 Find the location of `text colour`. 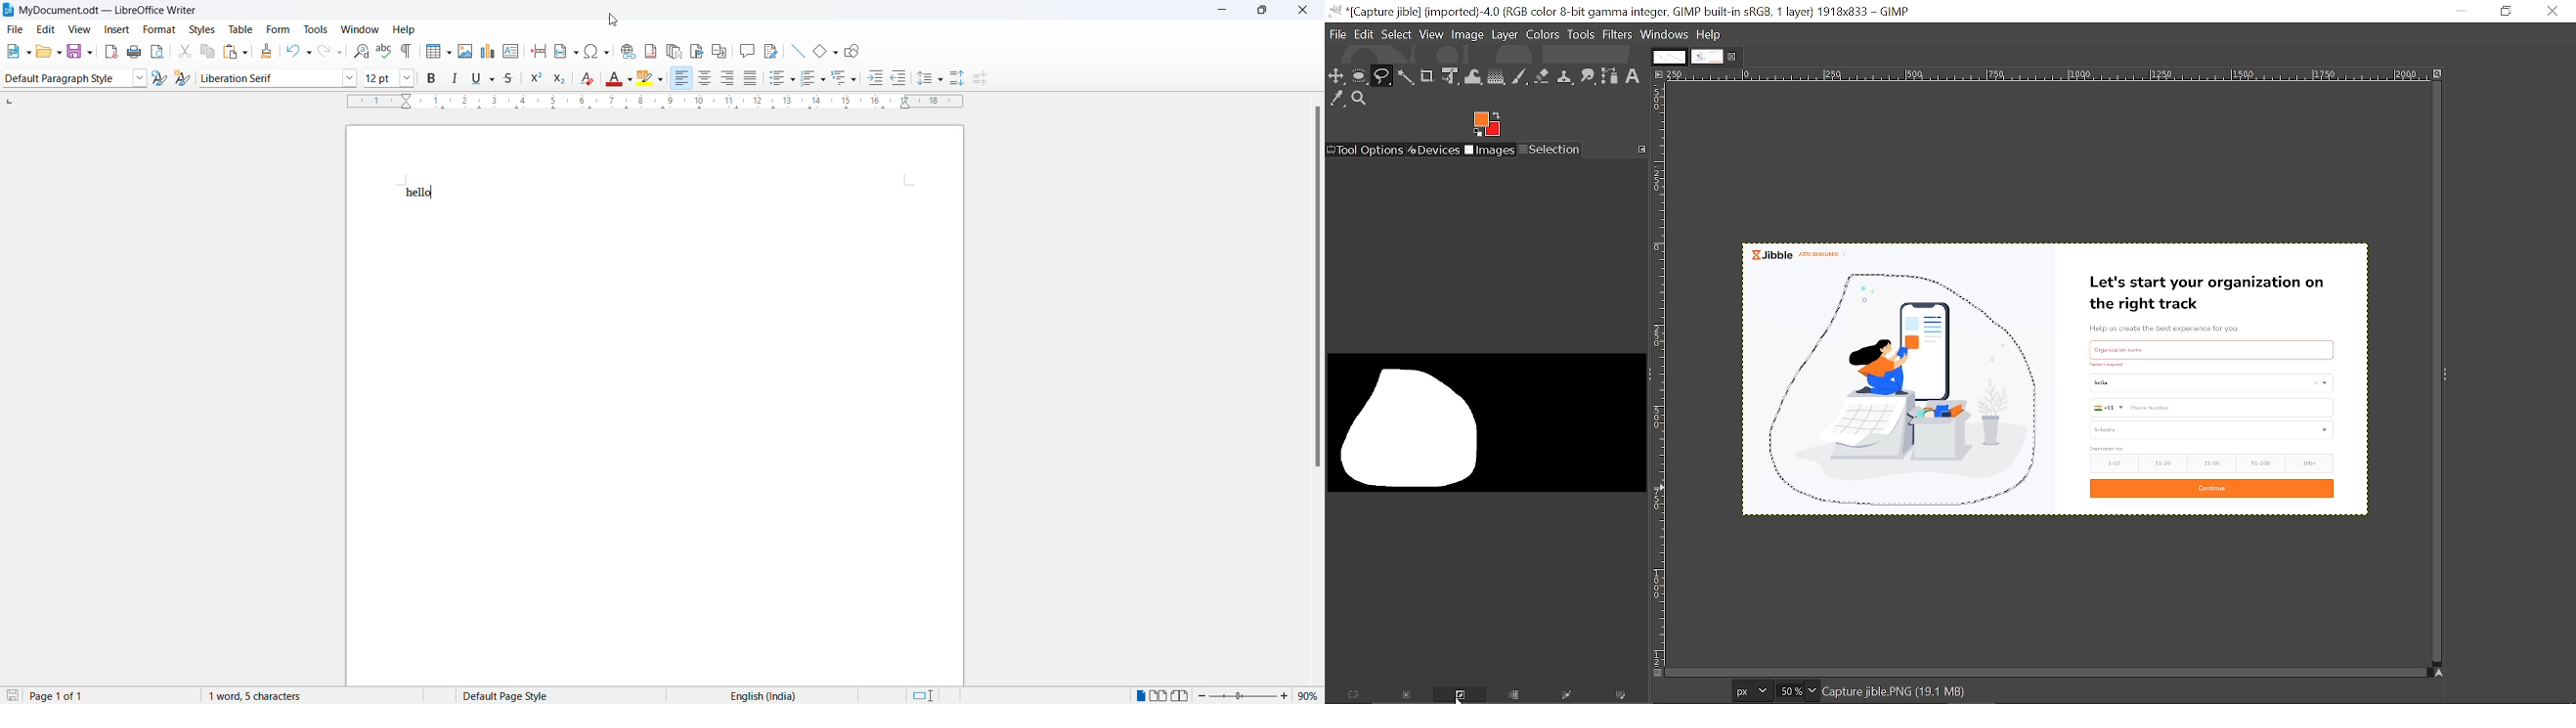

text colour is located at coordinates (620, 78).